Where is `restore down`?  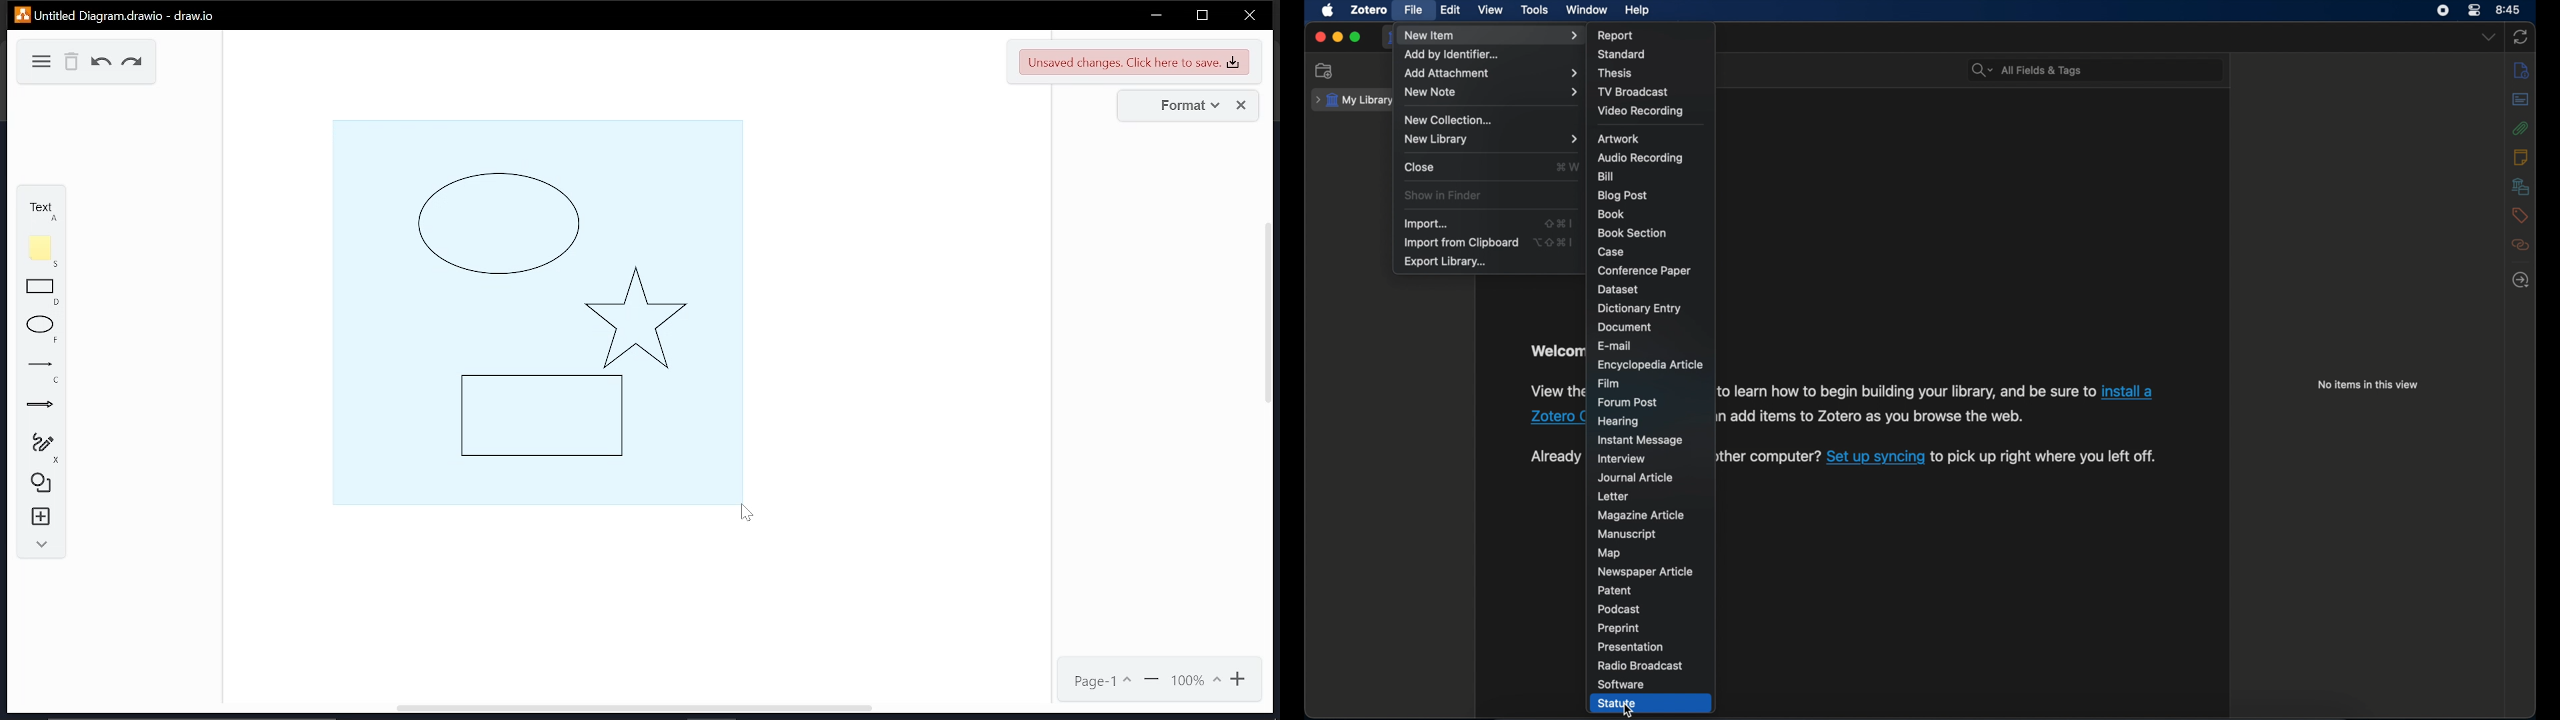 restore down is located at coordinates (1202, 15).